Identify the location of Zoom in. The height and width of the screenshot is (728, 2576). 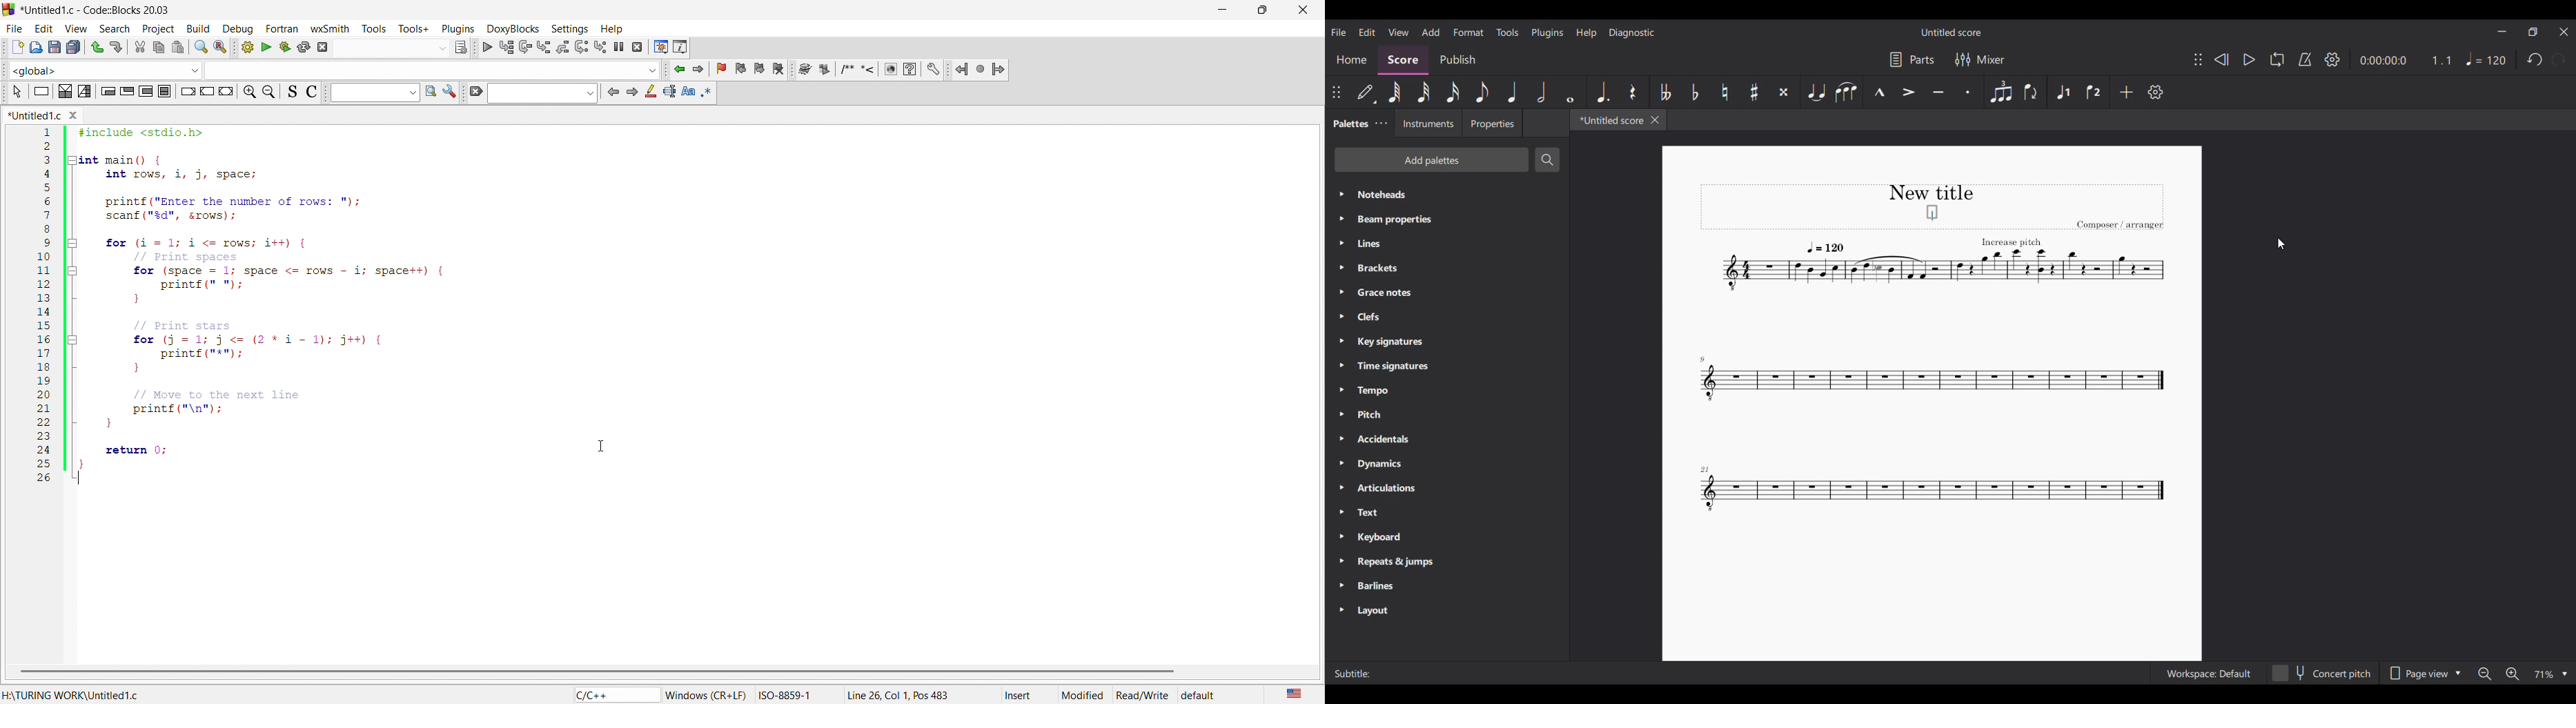
(2512, 673).